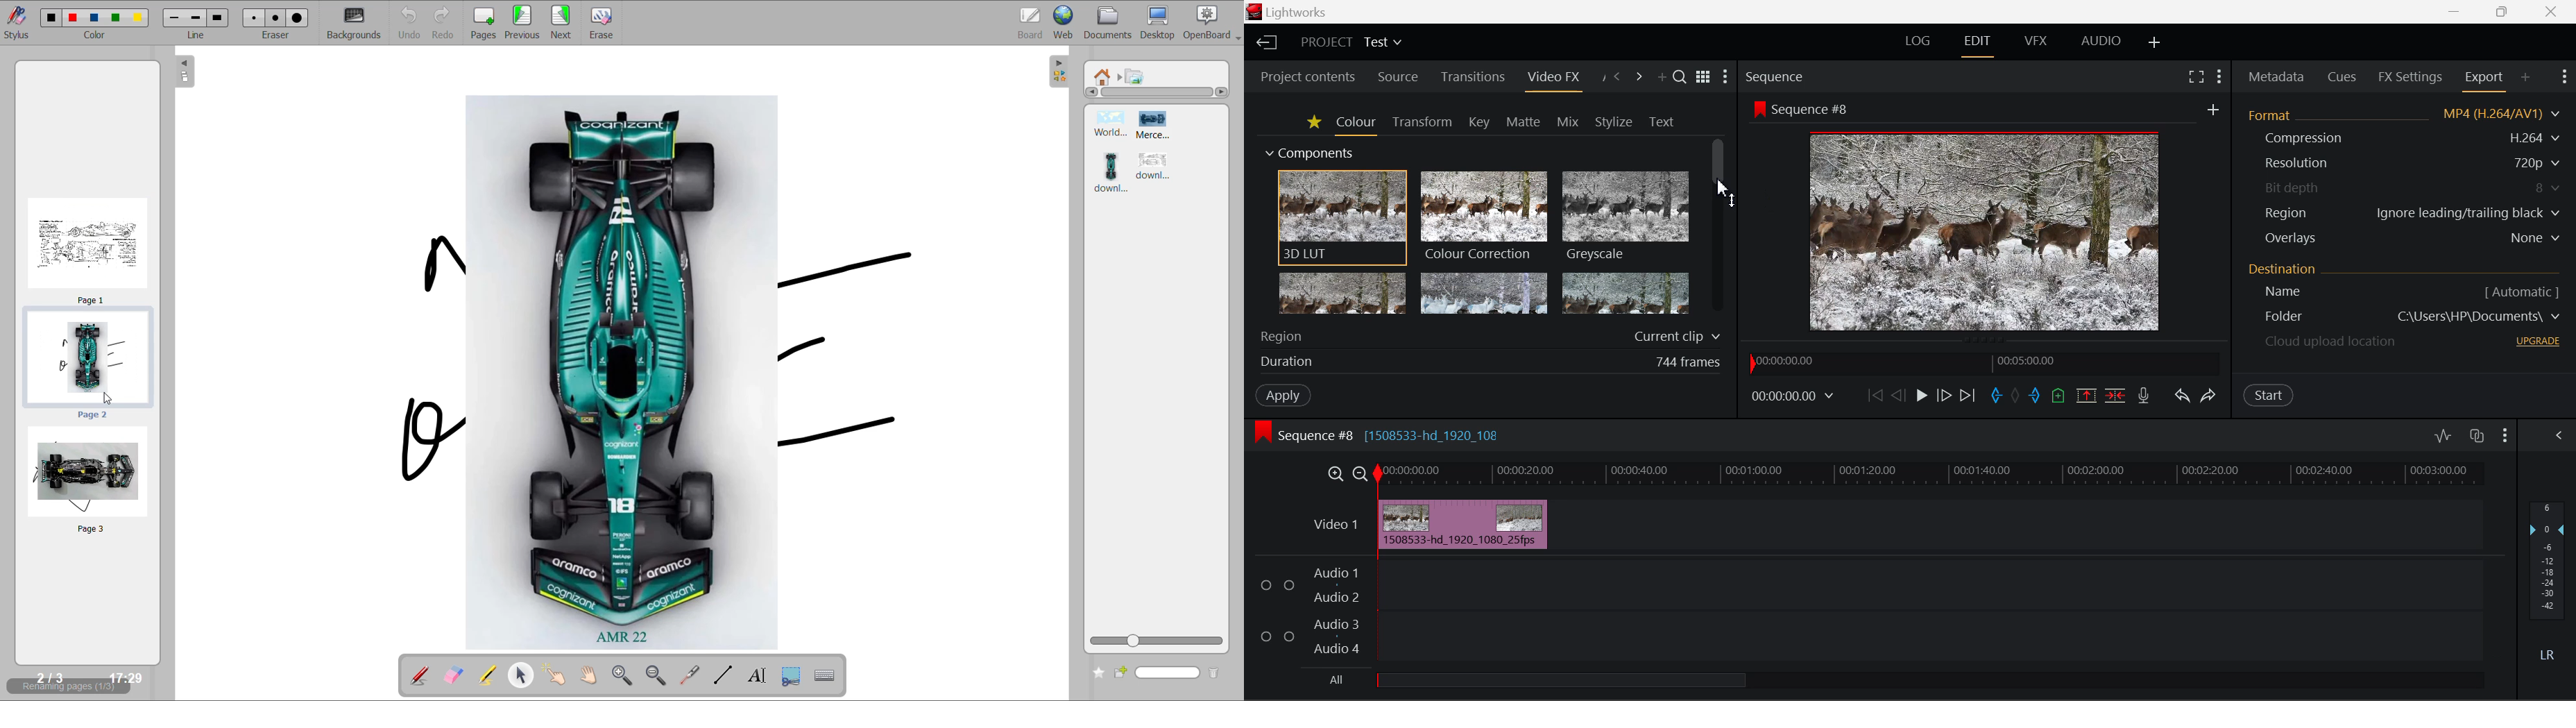 This screenshot has width=2576, height=728. What do you see at coordinates (1266, 635) in the screenshot?
I see `Checkbox` at bounding box center [1266, 635].